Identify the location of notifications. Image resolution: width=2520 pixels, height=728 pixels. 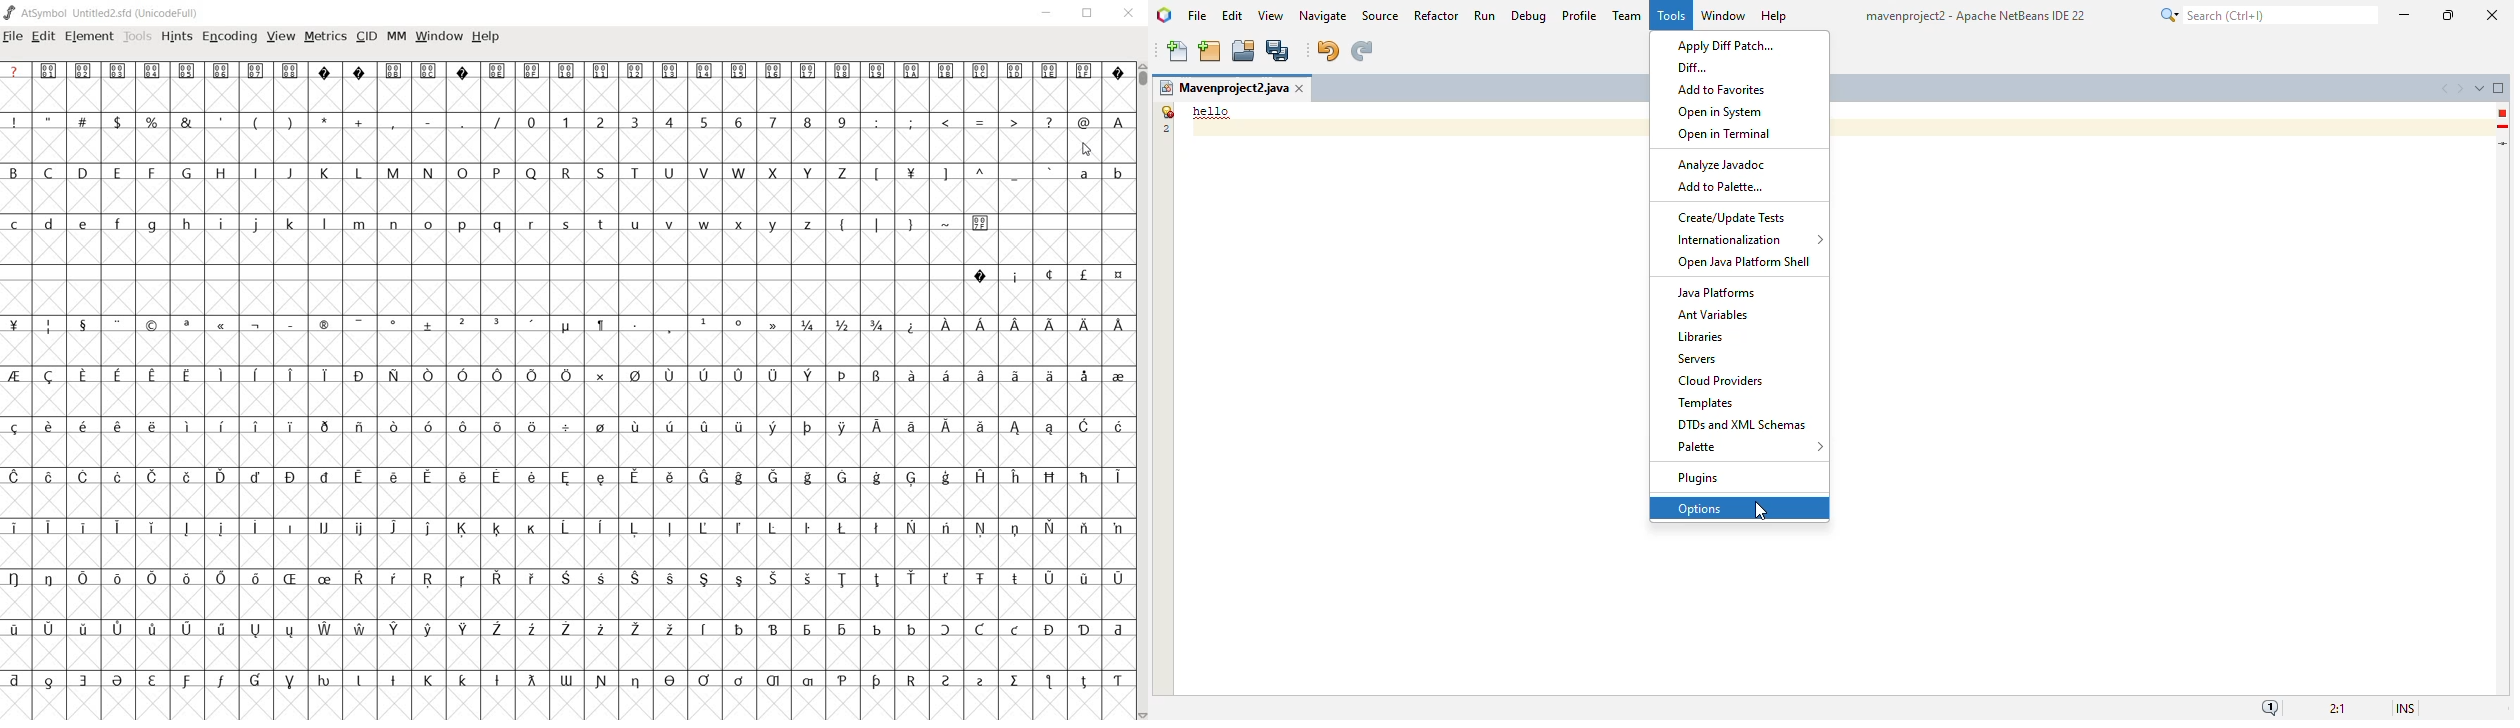
(2271, 708).